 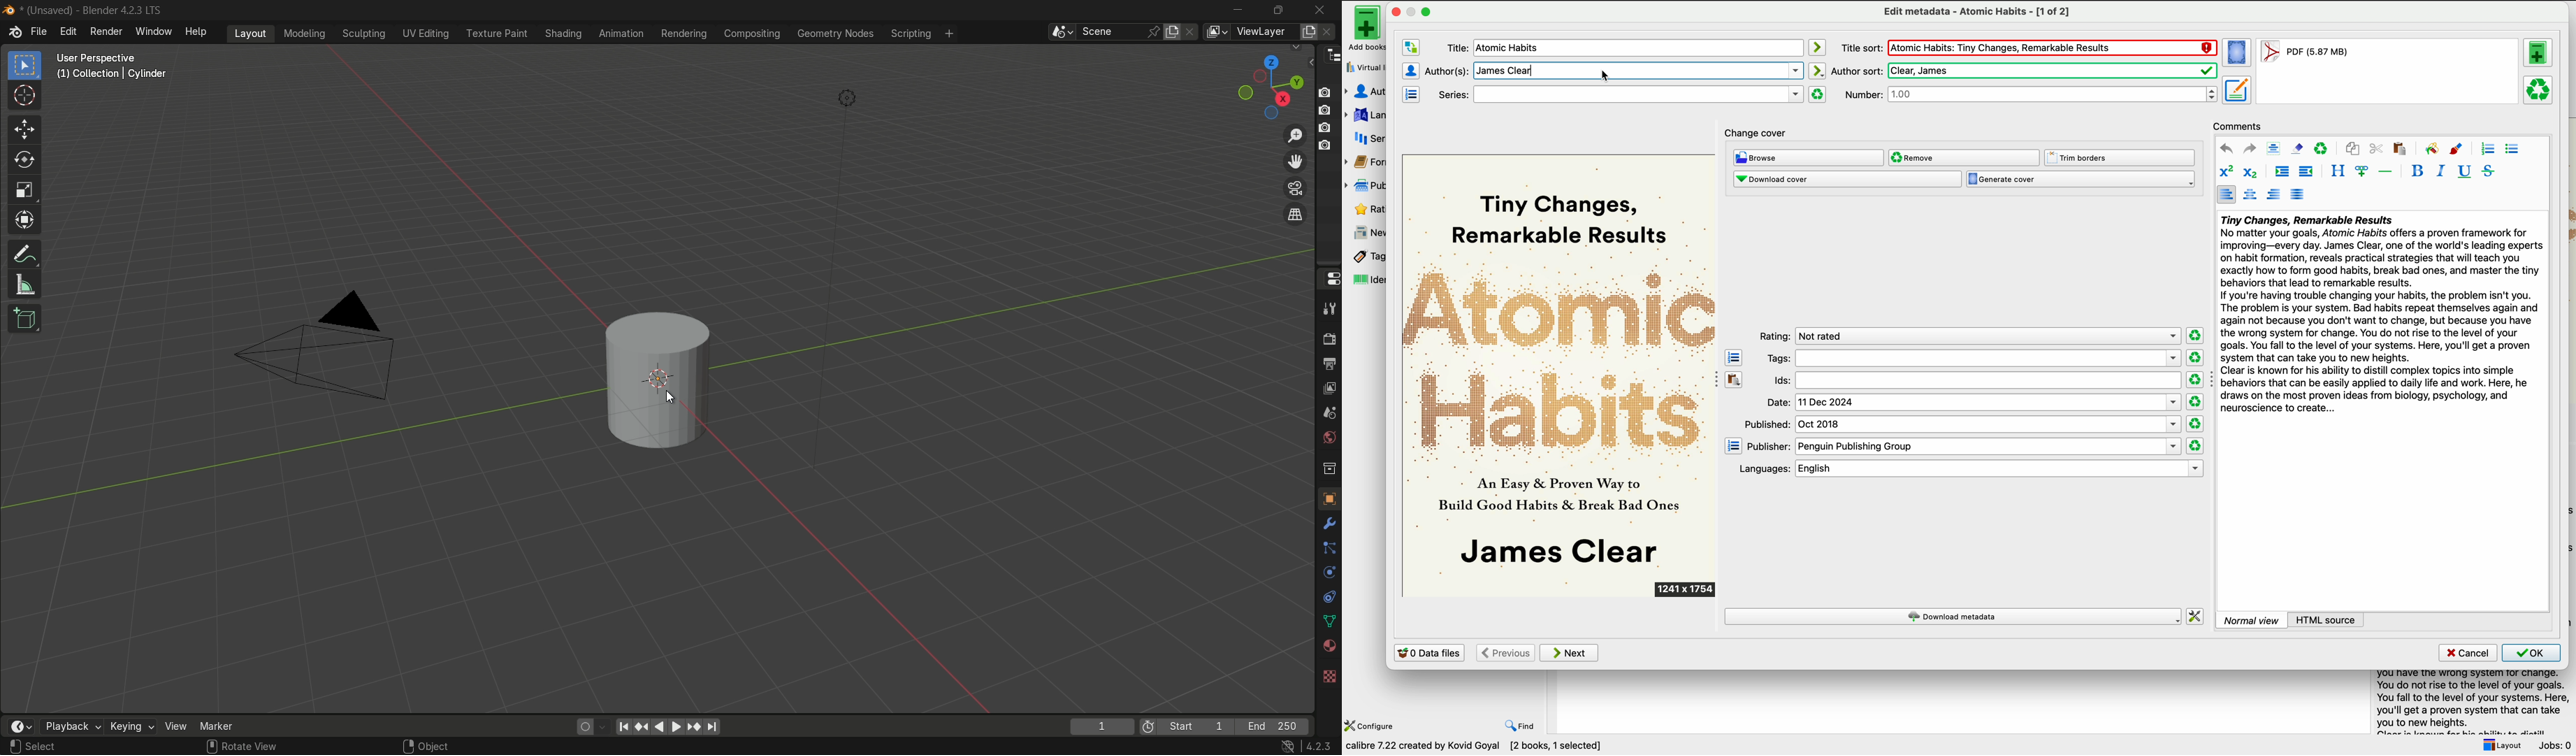 I want to click on 0 data files, so click(x=1429, y=652).